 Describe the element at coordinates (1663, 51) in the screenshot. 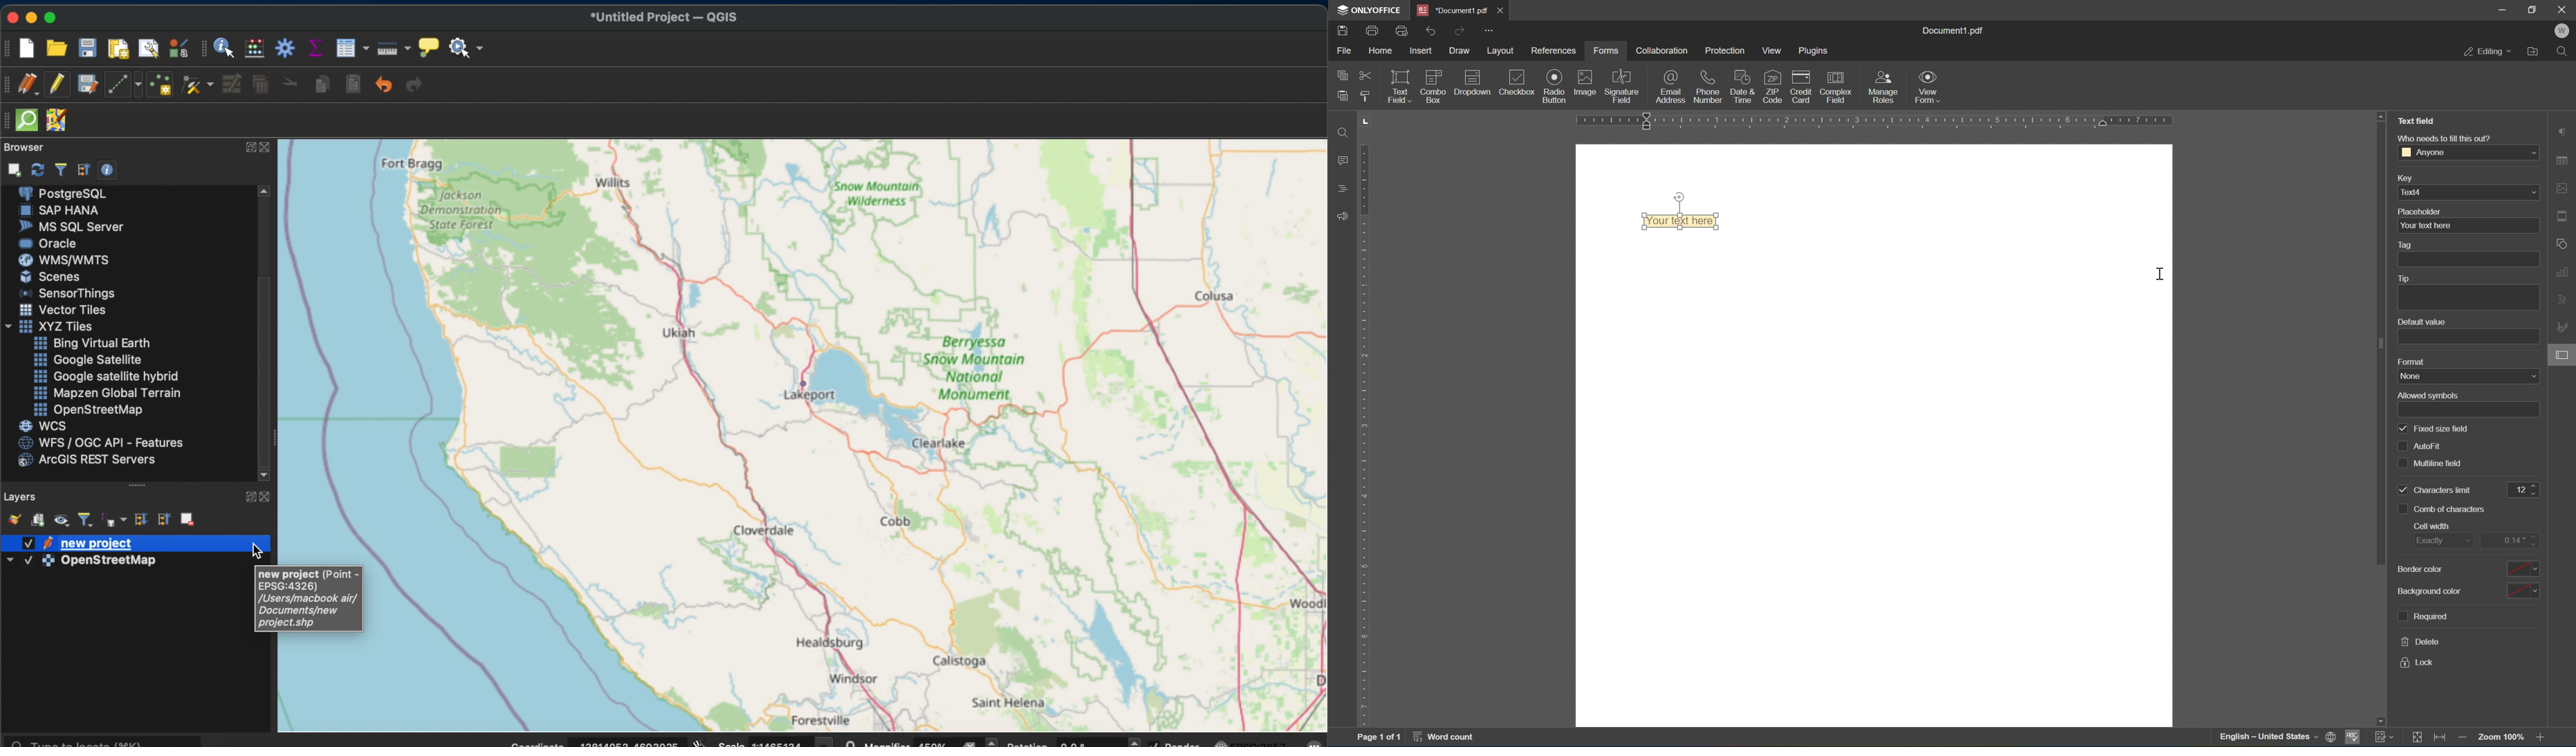

I see `collaboration` at that location.